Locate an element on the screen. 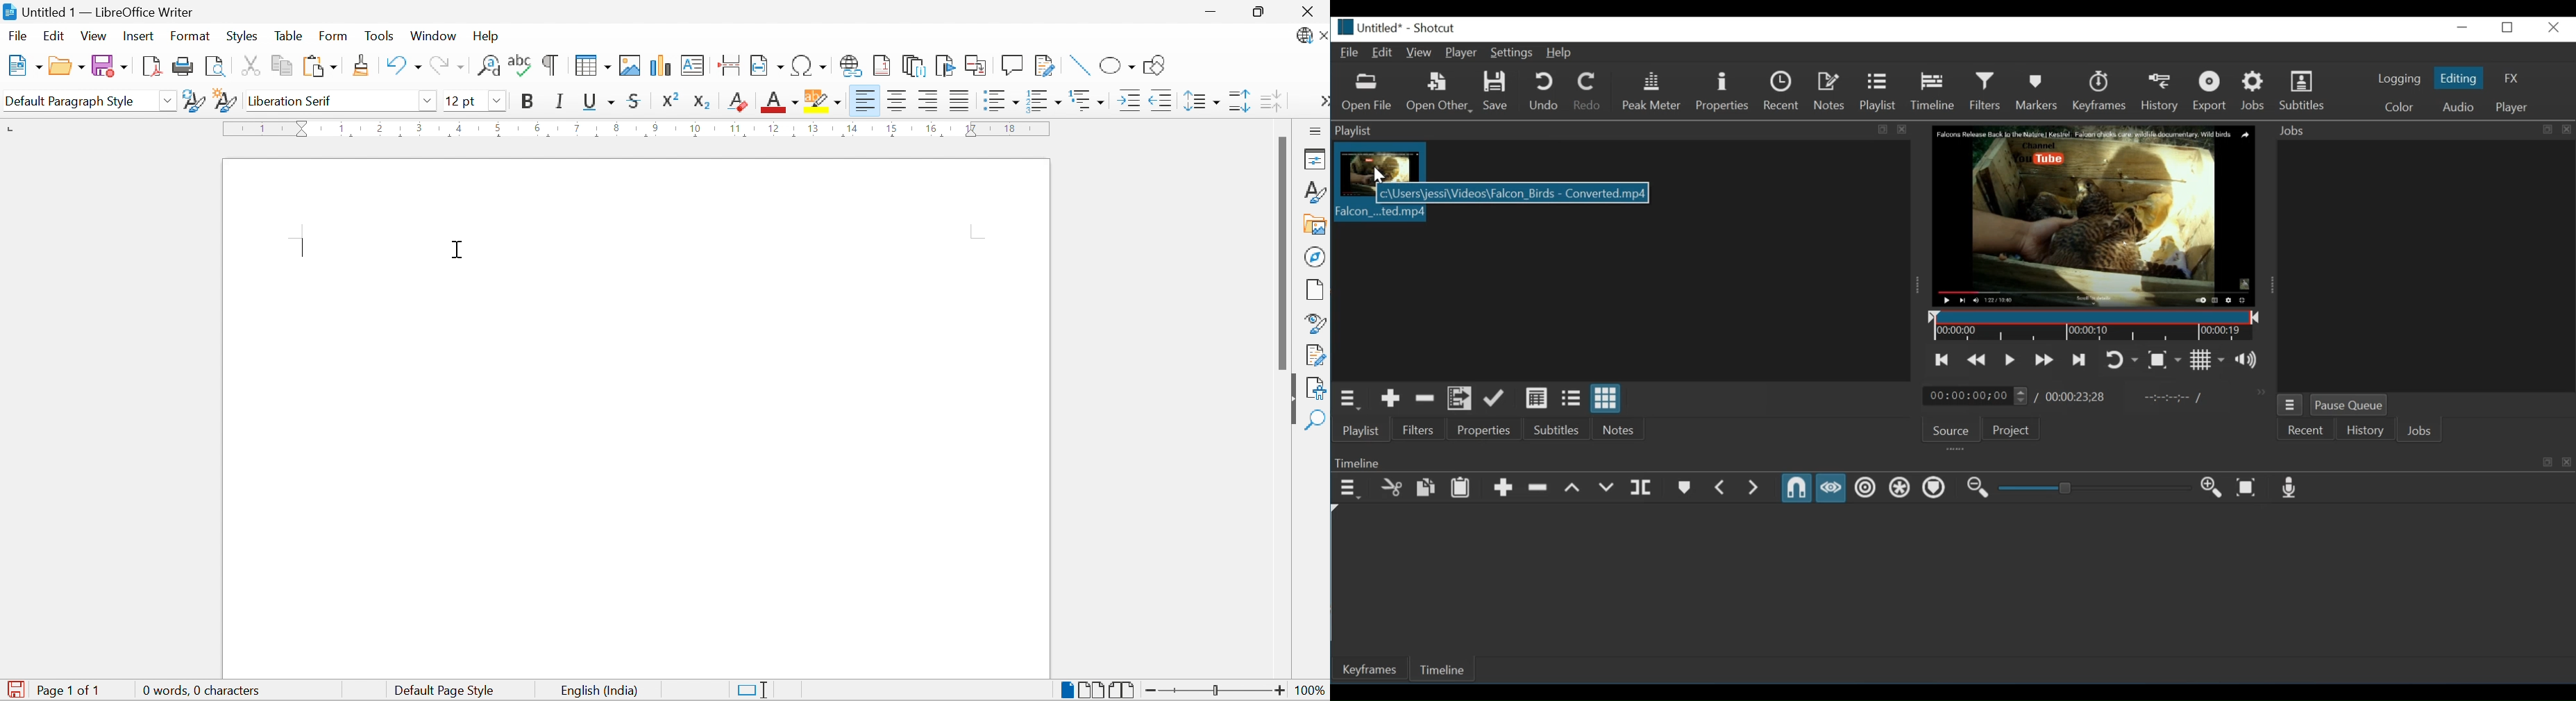 The height and width of the screenshot is (728, 2576). Record audio is located at coordinates (2287, 488).